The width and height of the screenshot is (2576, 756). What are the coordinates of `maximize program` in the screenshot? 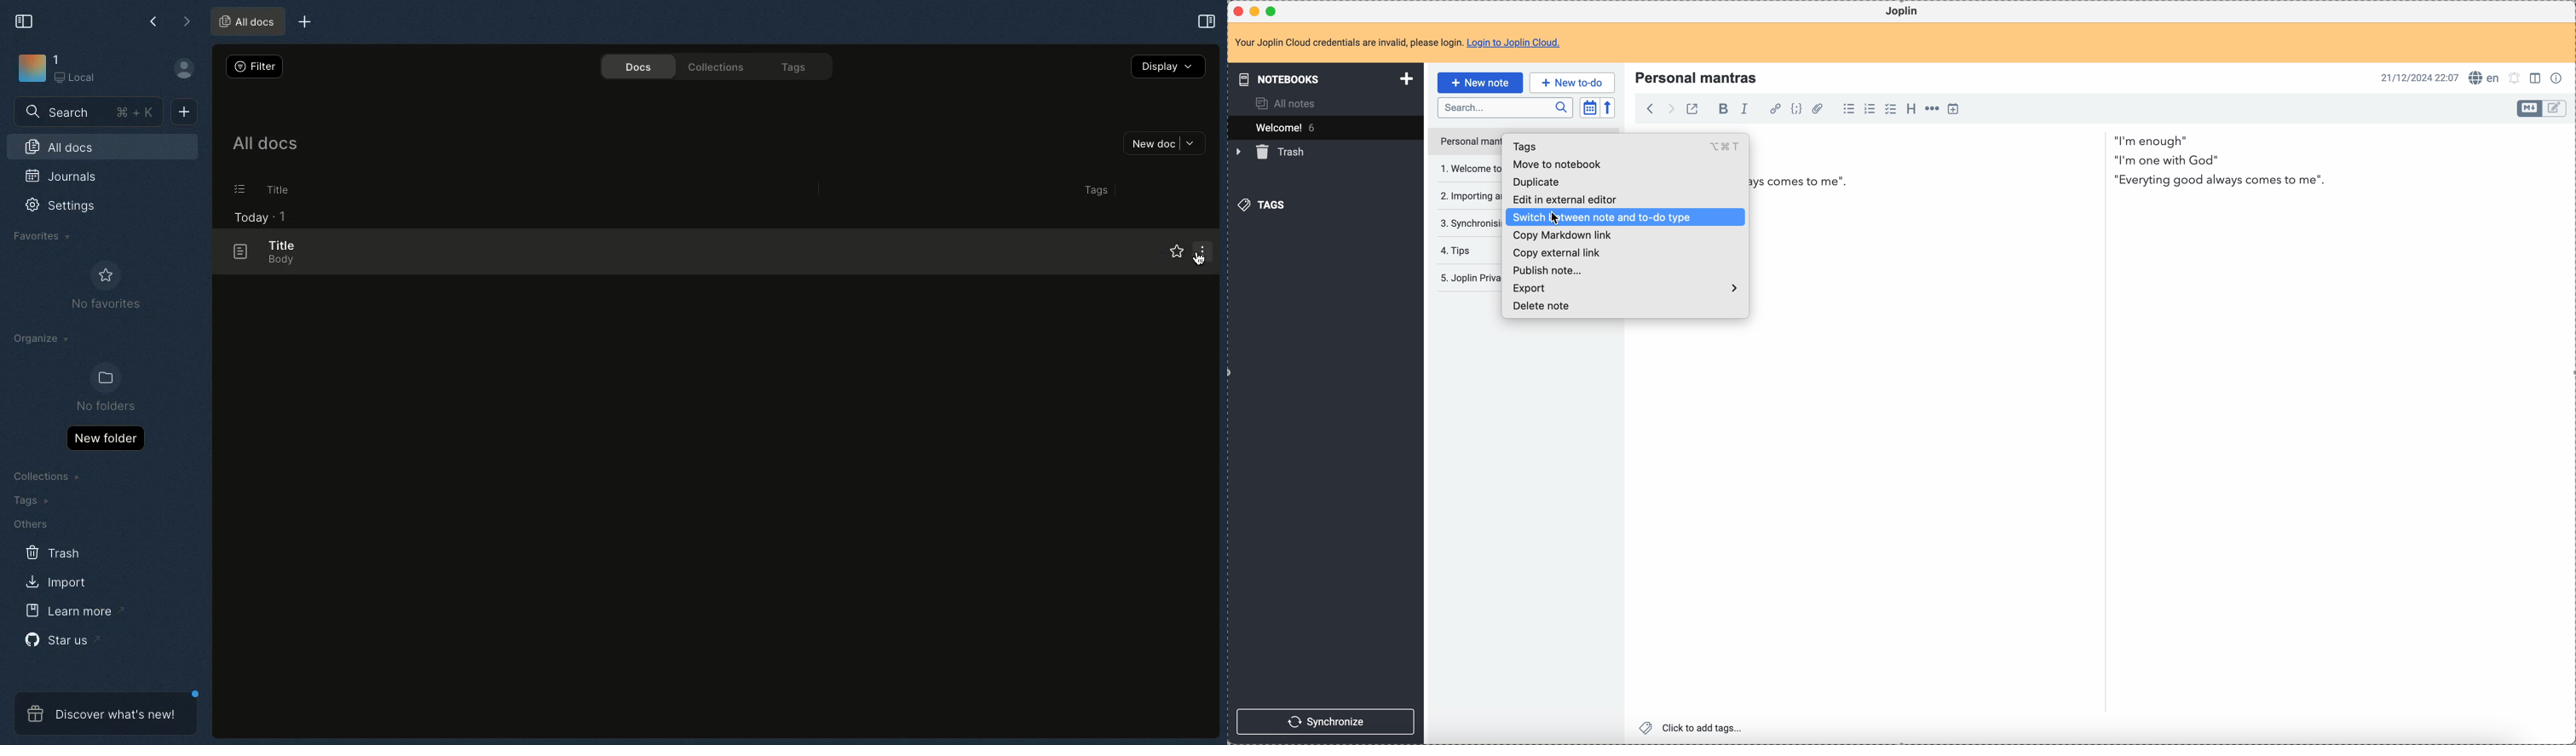 It's located at (1272, 11).